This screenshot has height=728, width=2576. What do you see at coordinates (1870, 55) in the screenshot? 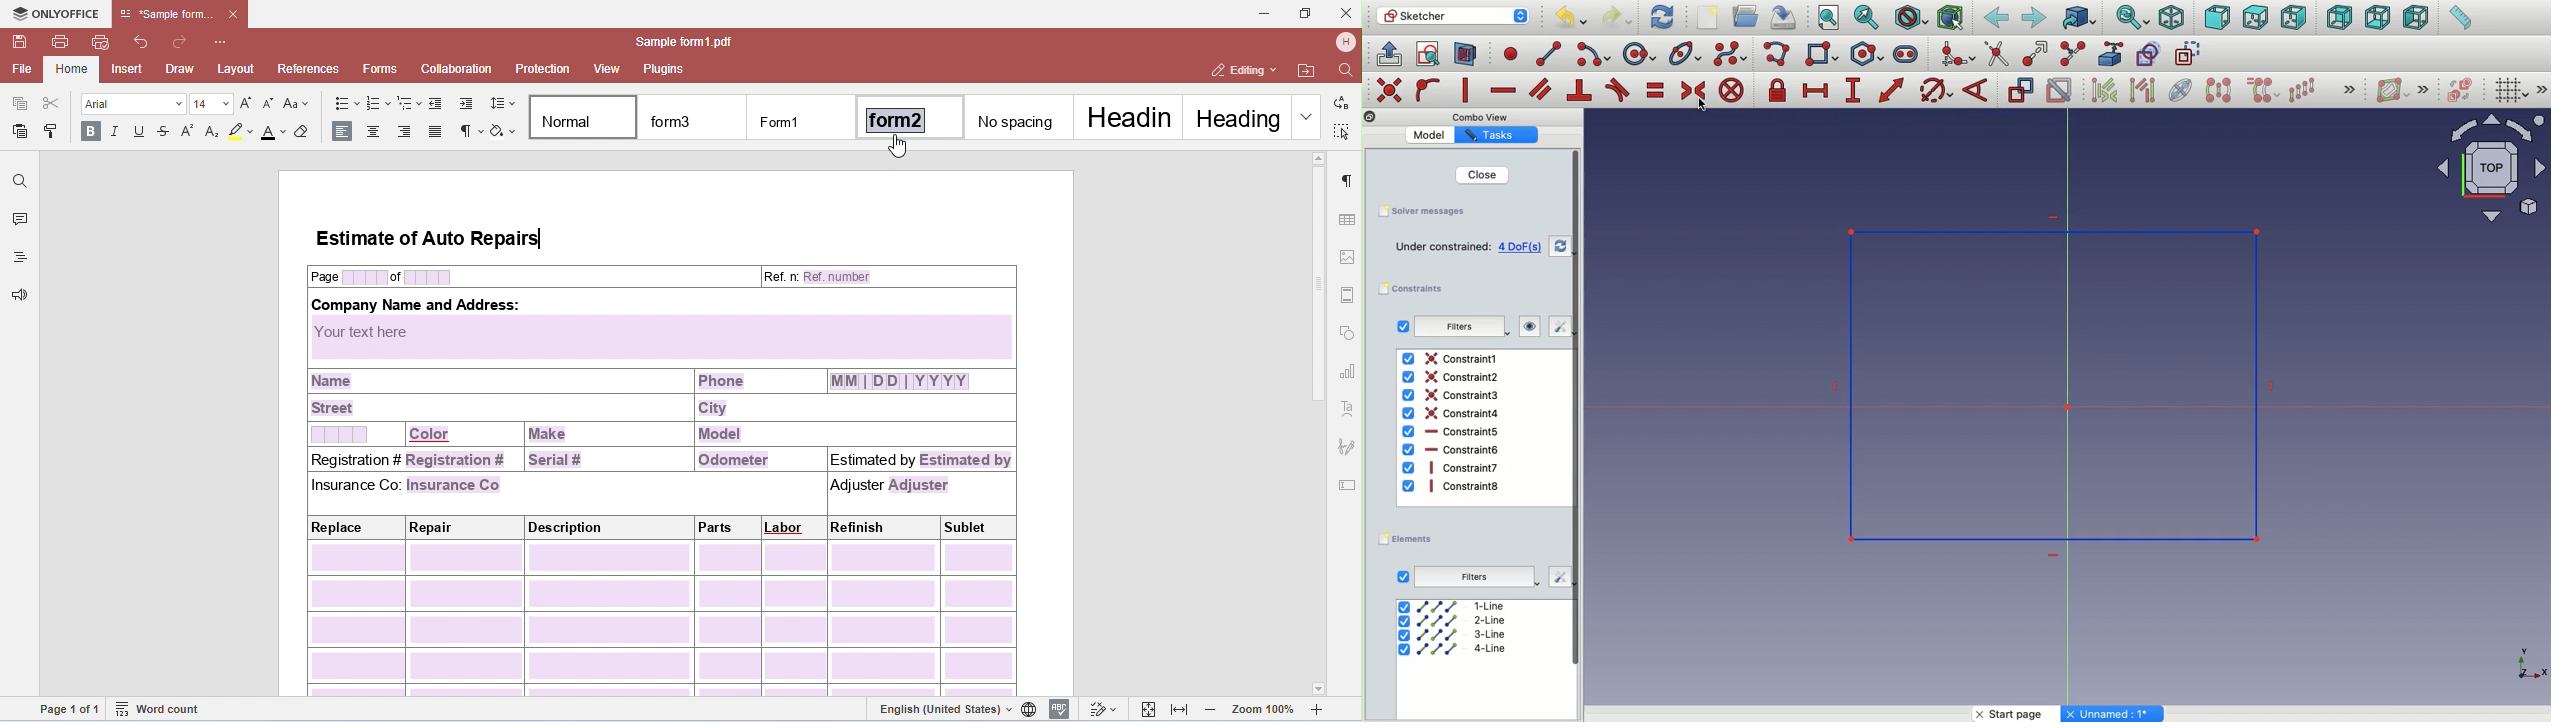
I see `Polygon` at bounding box center [1870, 55].